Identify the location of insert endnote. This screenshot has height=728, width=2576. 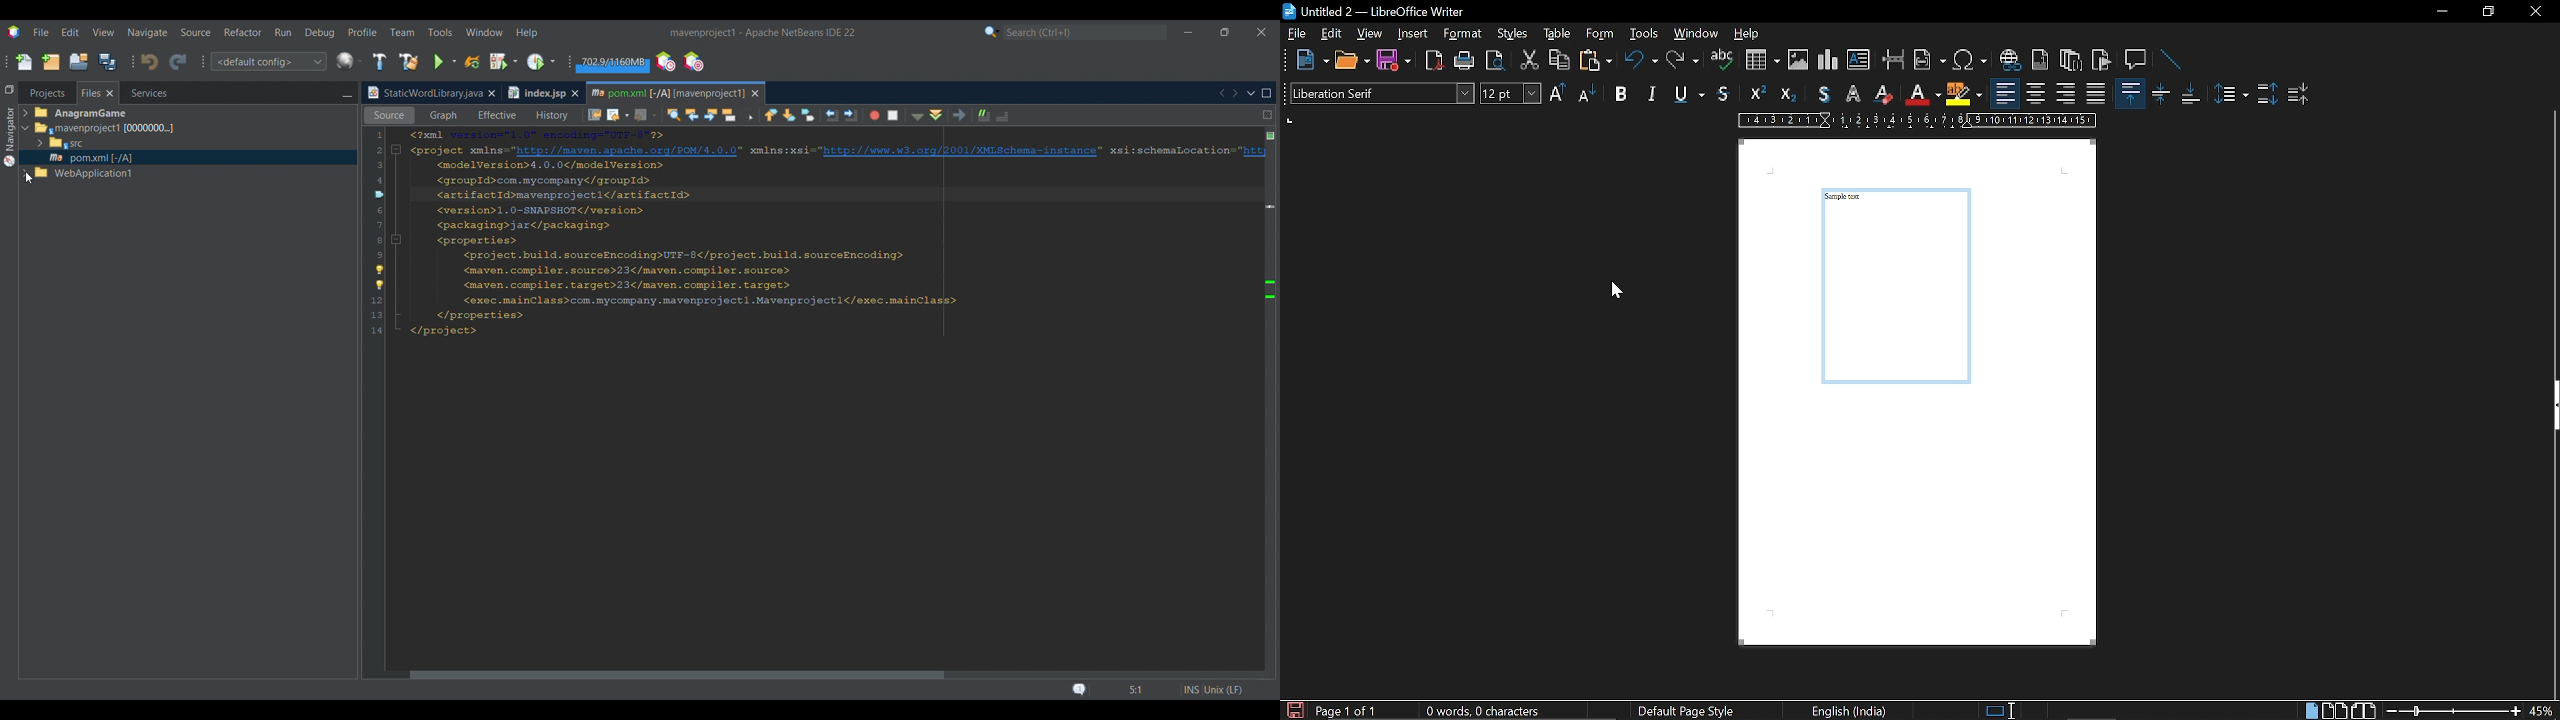
(2069, 62).